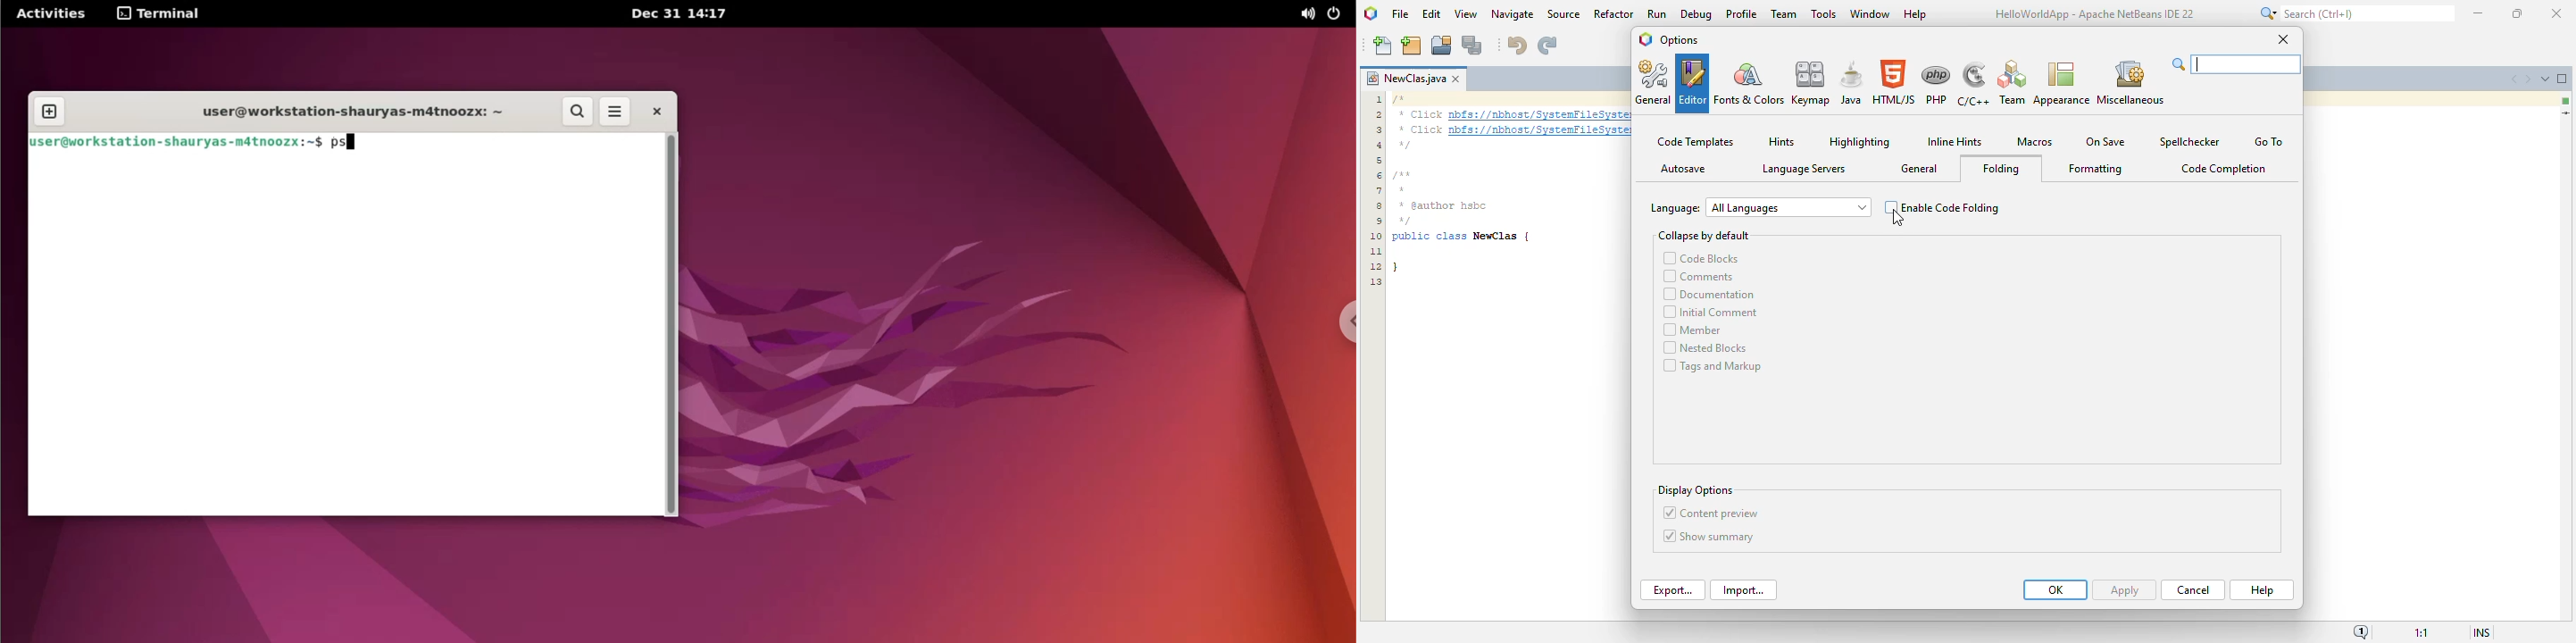 The width and height of the screenshot is (2576, 644). Describe the element at coordinates (576, 112) in the screenshot. I see `search` at that location.